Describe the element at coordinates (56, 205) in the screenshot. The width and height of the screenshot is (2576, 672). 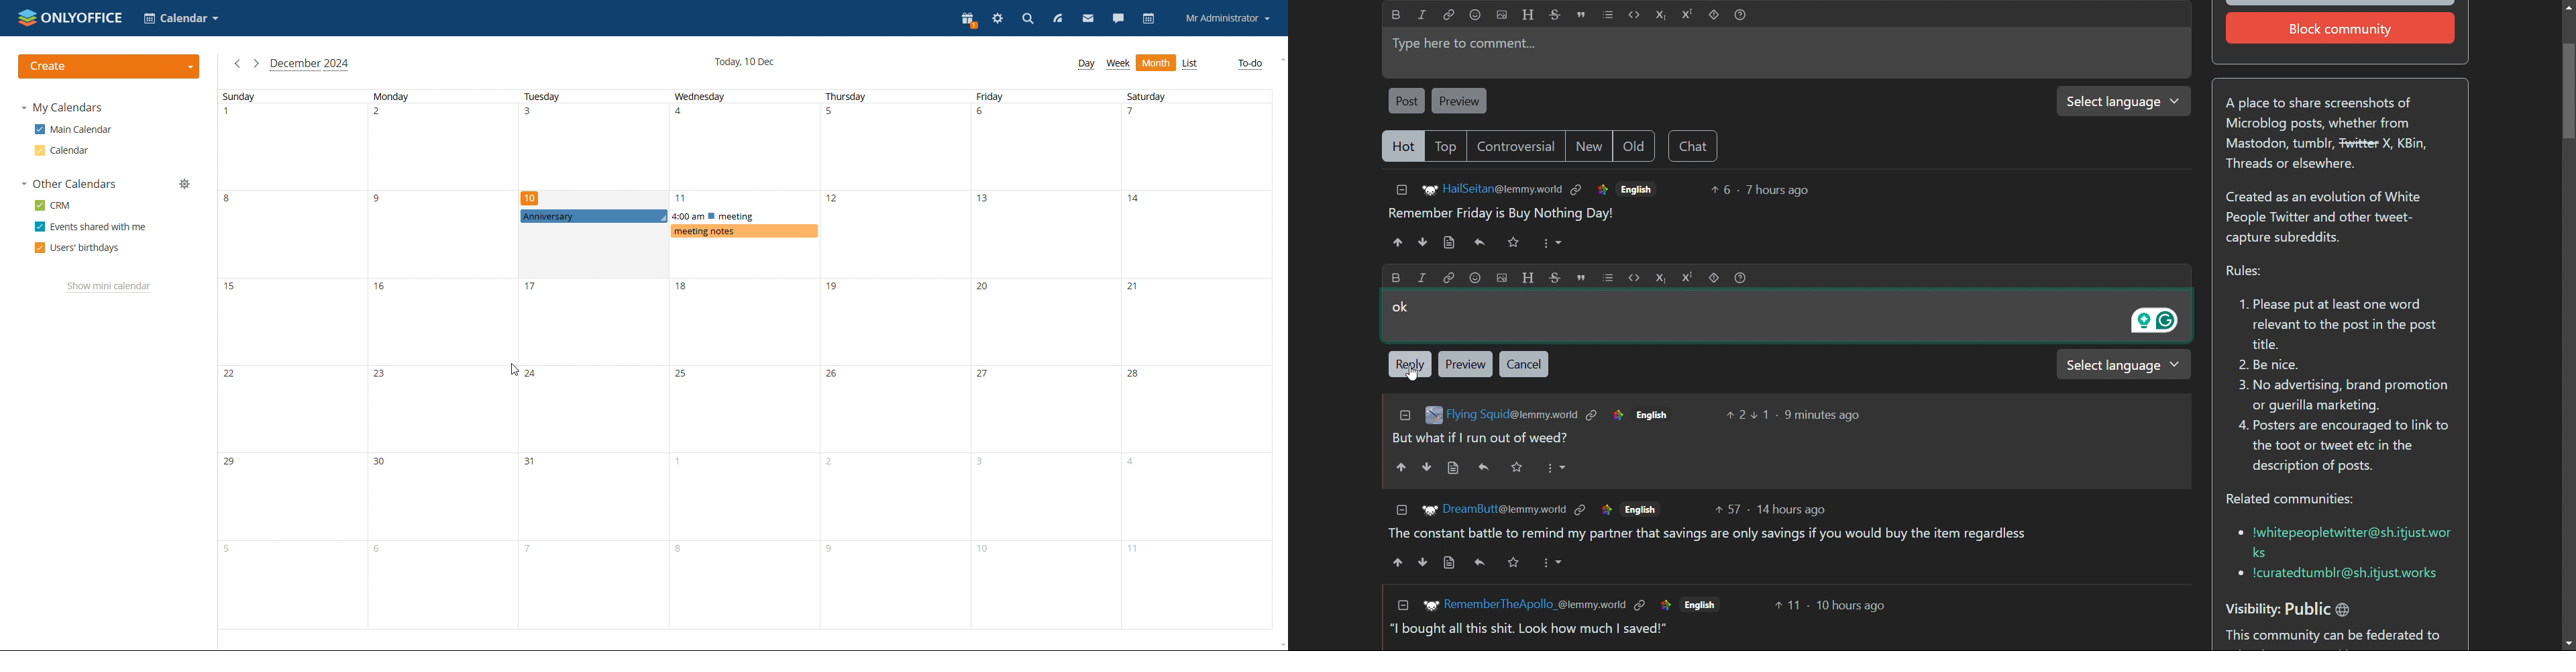
I see `crm` at that location.